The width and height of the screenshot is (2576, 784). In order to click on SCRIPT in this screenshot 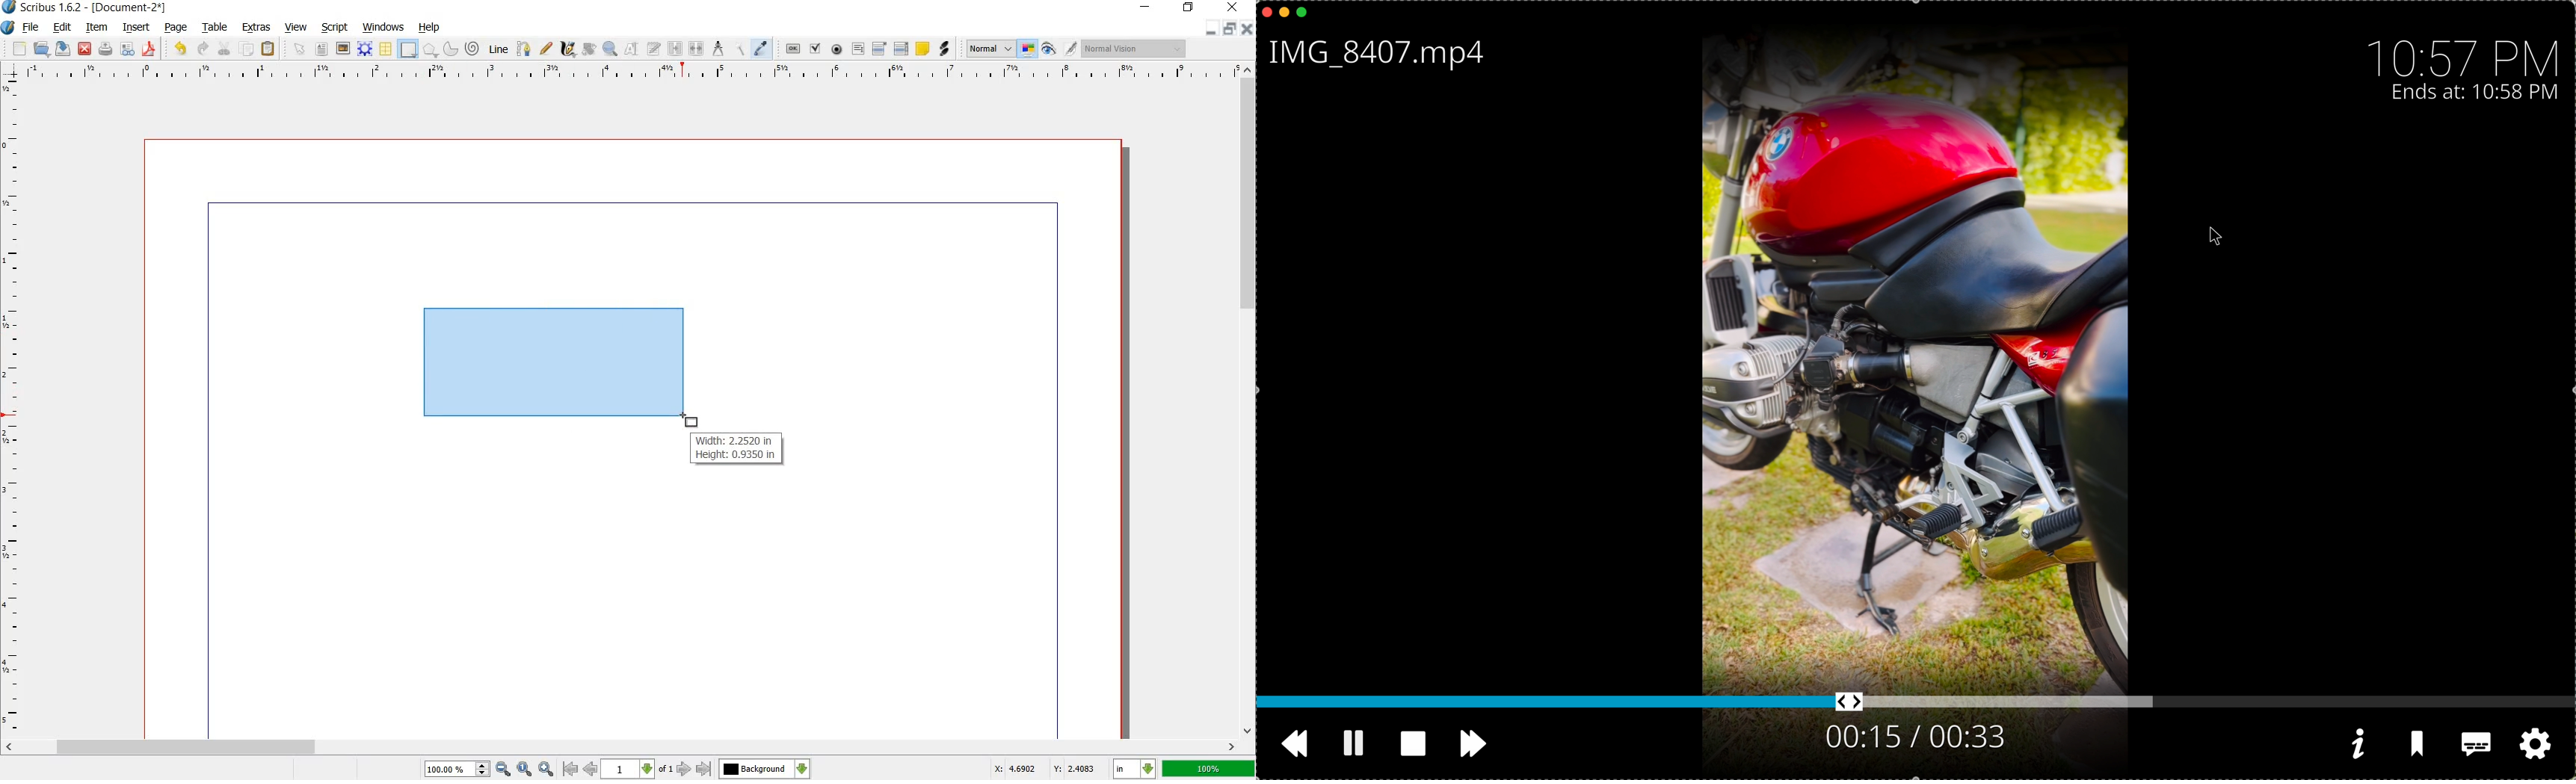, I will do `click(333, 28)`.